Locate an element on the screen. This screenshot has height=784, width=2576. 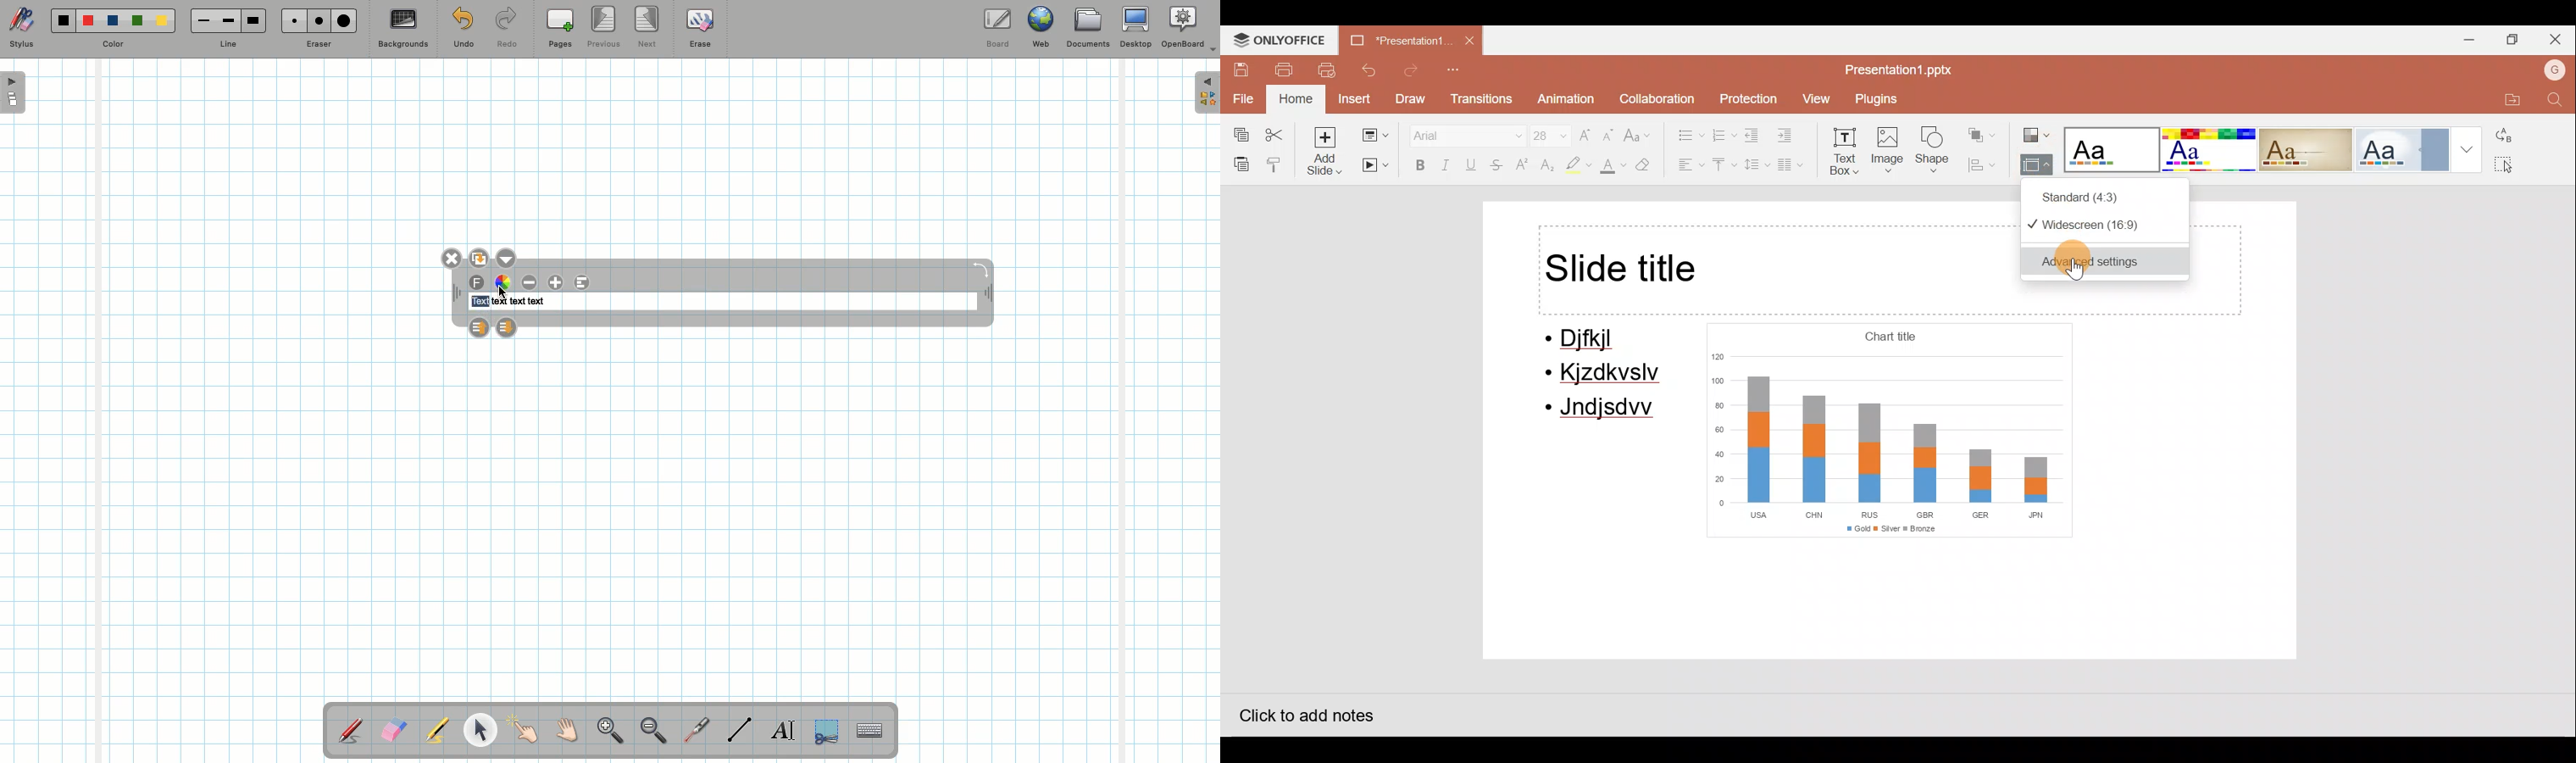
Theme 2 is located at coordinates (2212, 150).